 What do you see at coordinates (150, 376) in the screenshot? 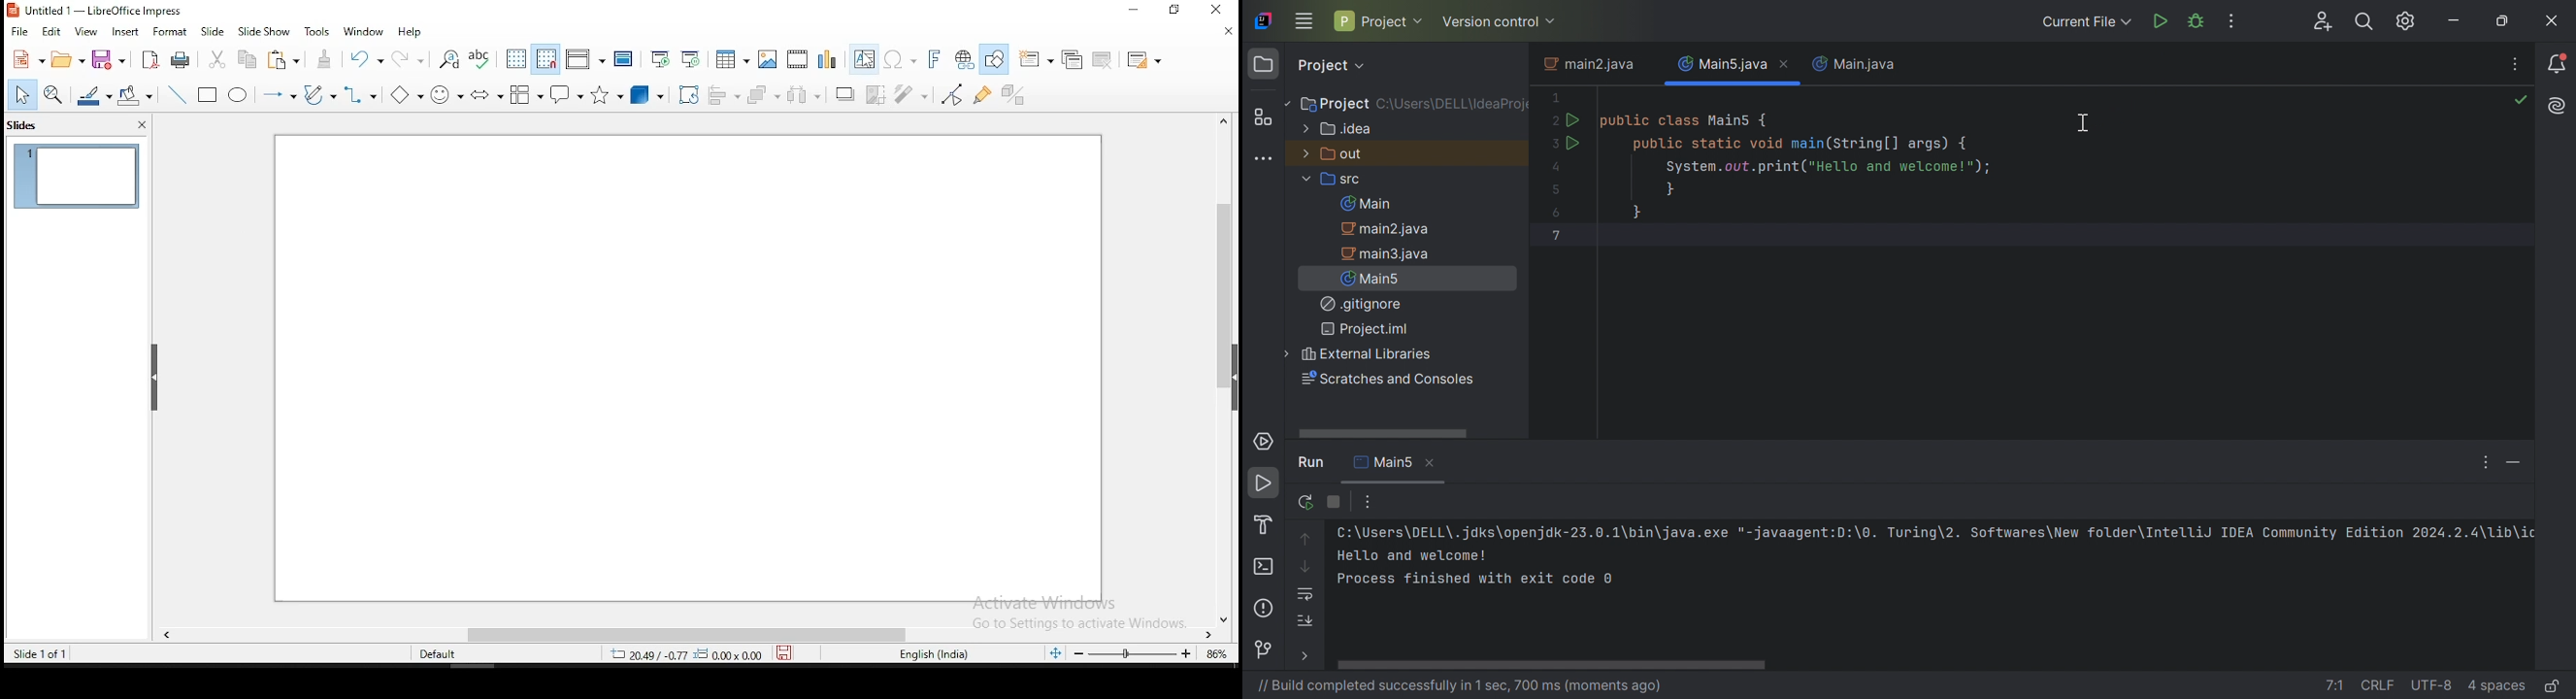
I see `close pane` at bounding box center [150, 376].